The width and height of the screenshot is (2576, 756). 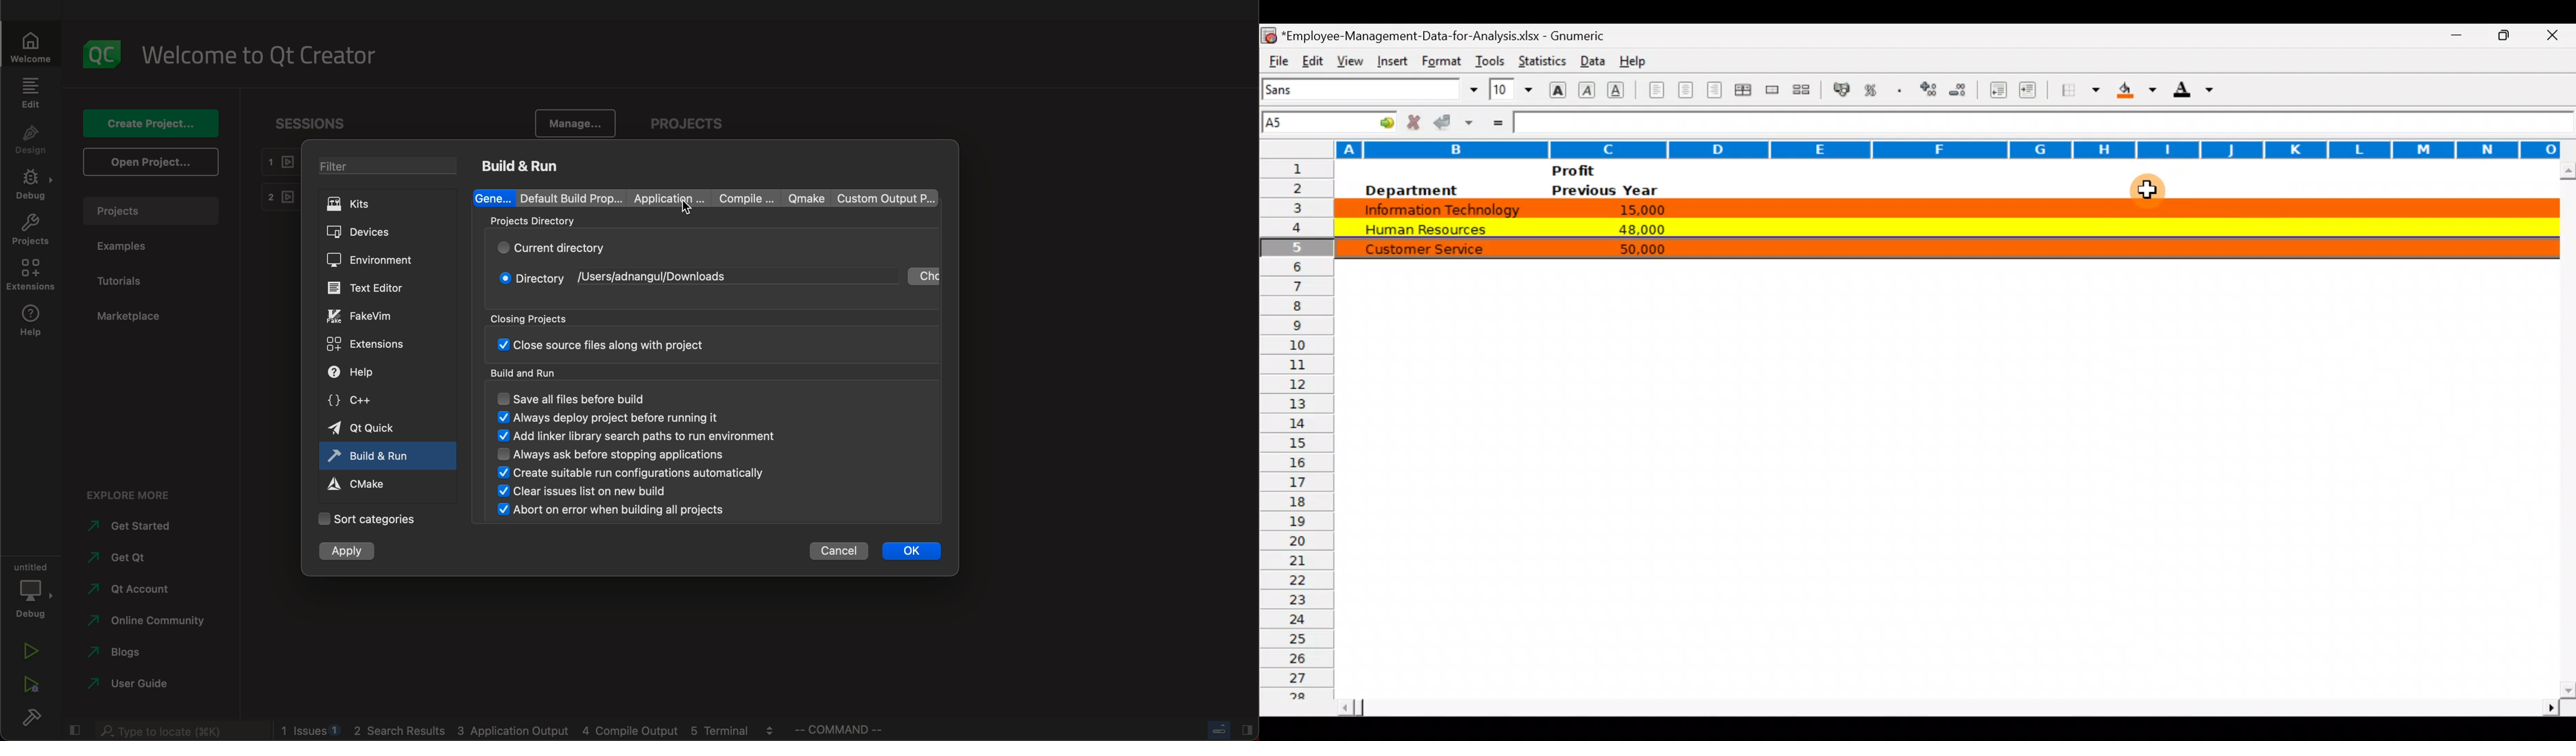 What do you see at coordinates (1439, 61) in the screenshot?
I see `Format` at bounding box center [1439, 61].